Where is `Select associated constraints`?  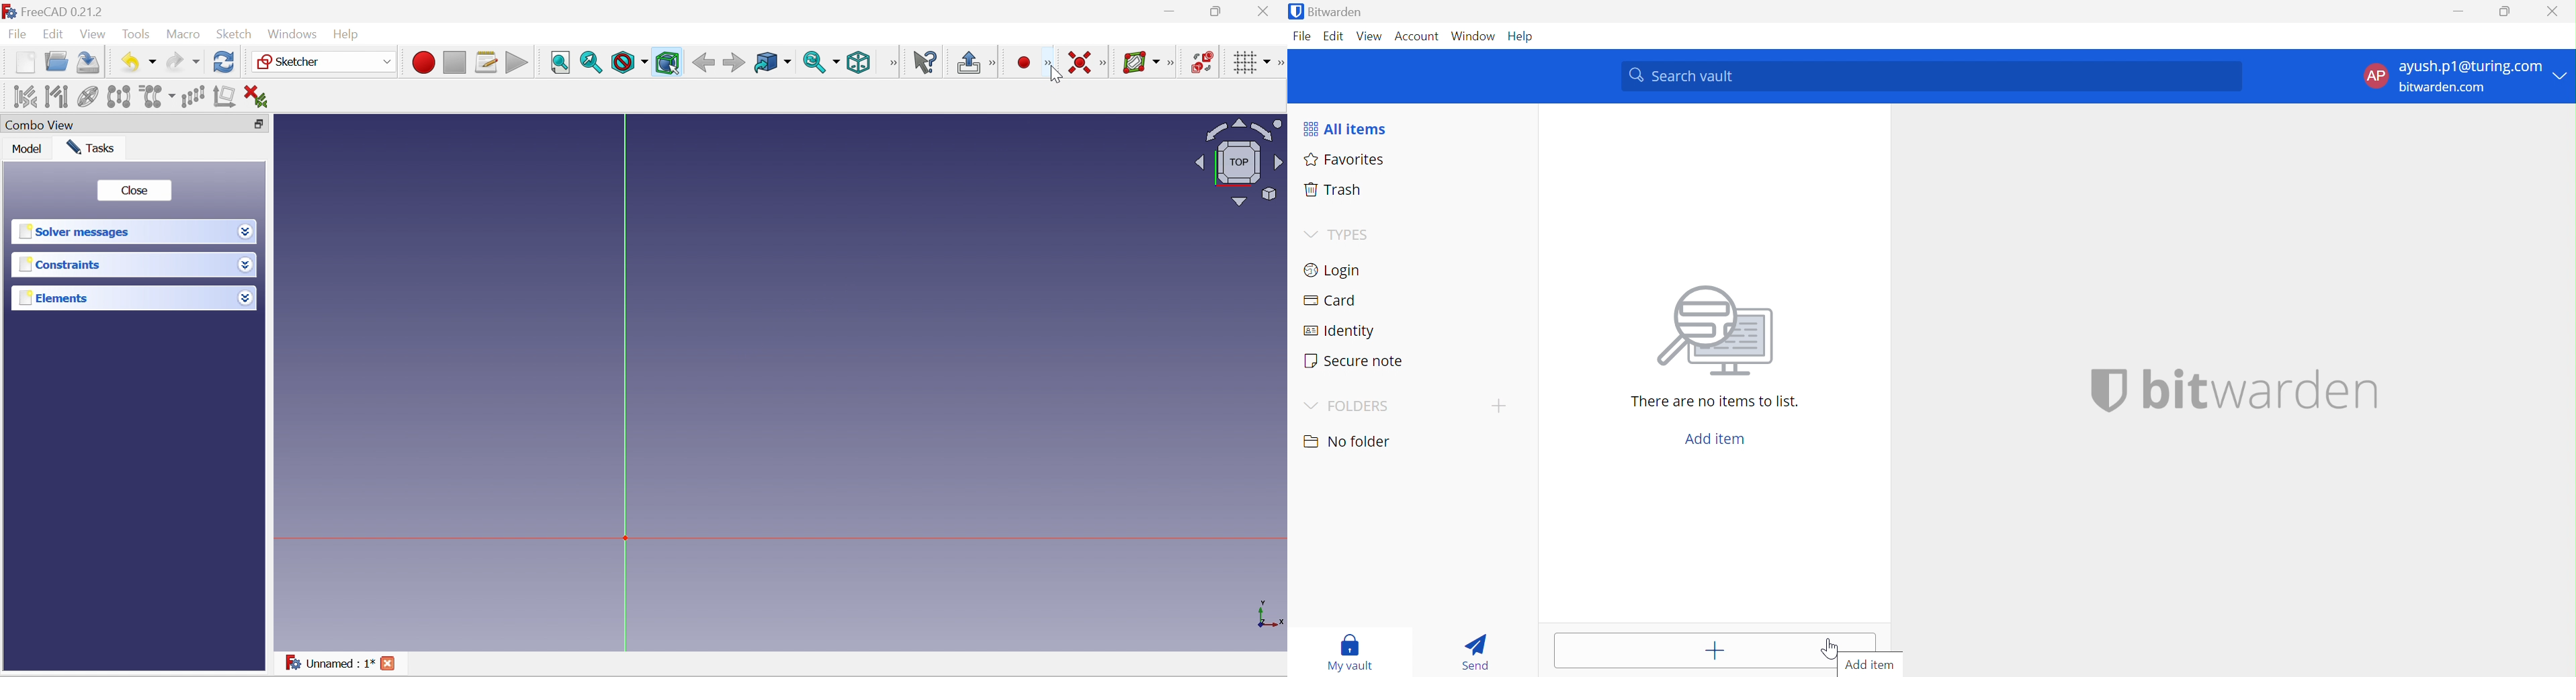 Select associated constraints is located at coordinates (25, 97).